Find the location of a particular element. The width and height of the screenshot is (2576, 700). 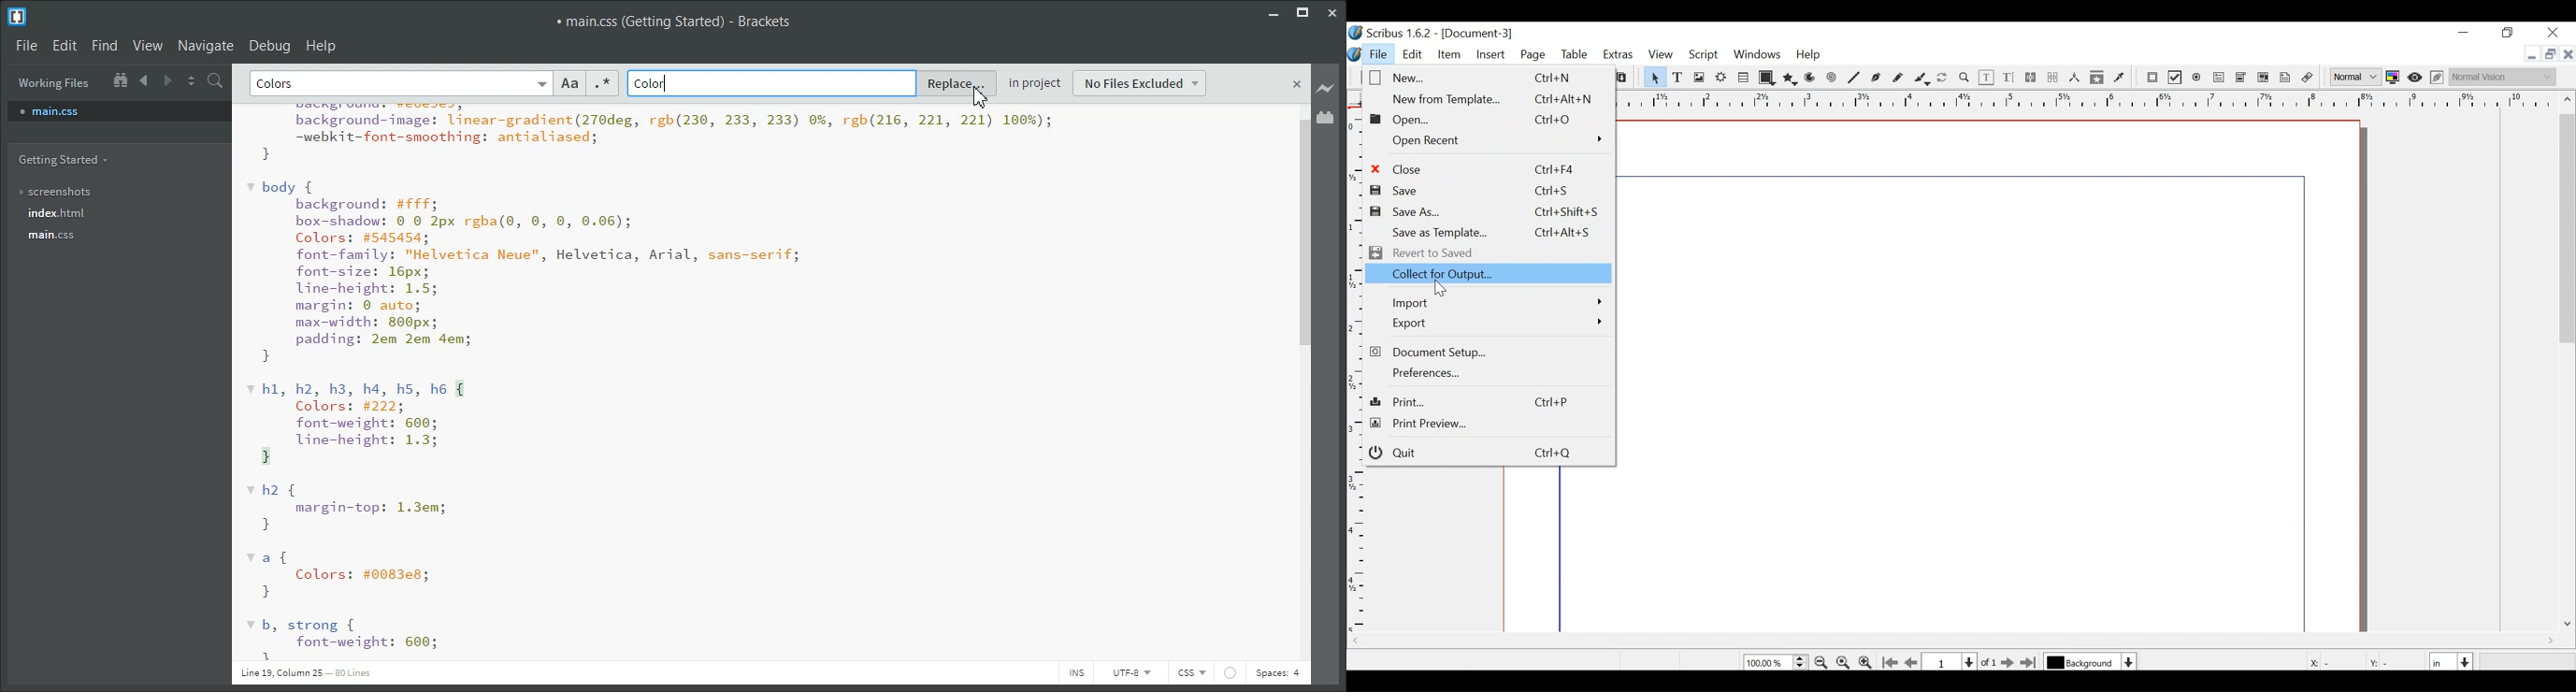

File is located at coordinates (25, 44).